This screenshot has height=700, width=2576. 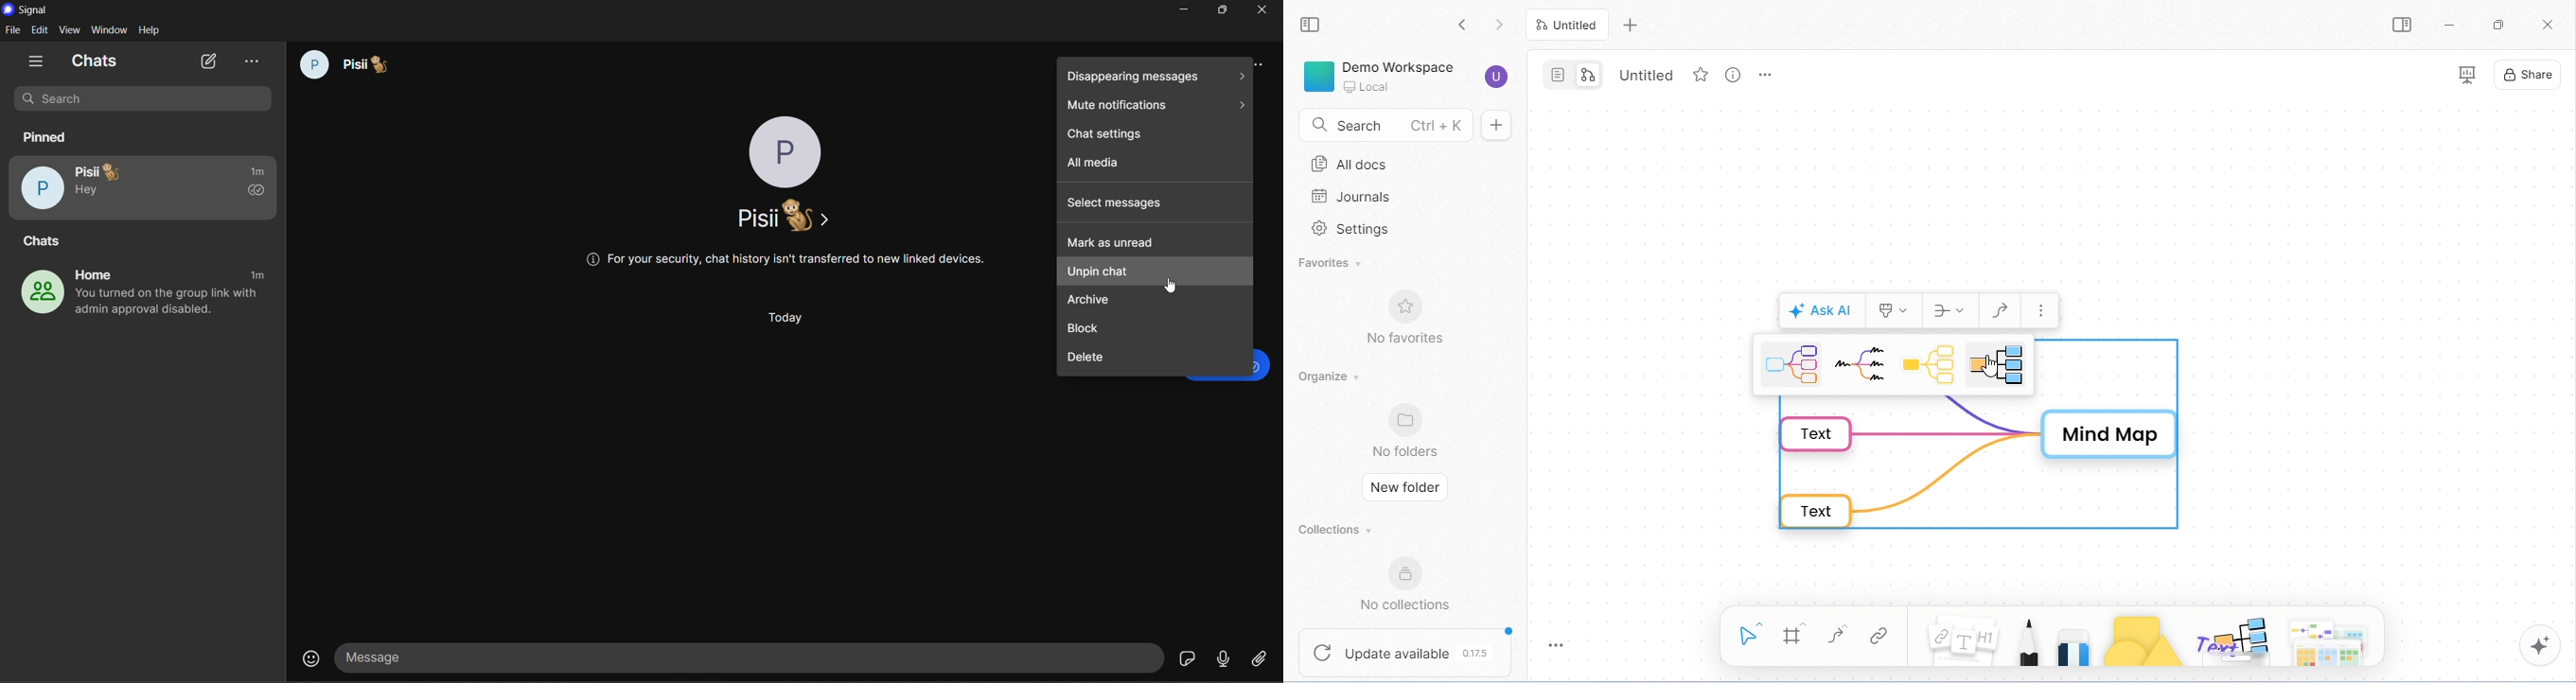 What do you see at coordinates (1408, 431) in the screenshot?
I see `no folders` at bounding box center [1408, 431].